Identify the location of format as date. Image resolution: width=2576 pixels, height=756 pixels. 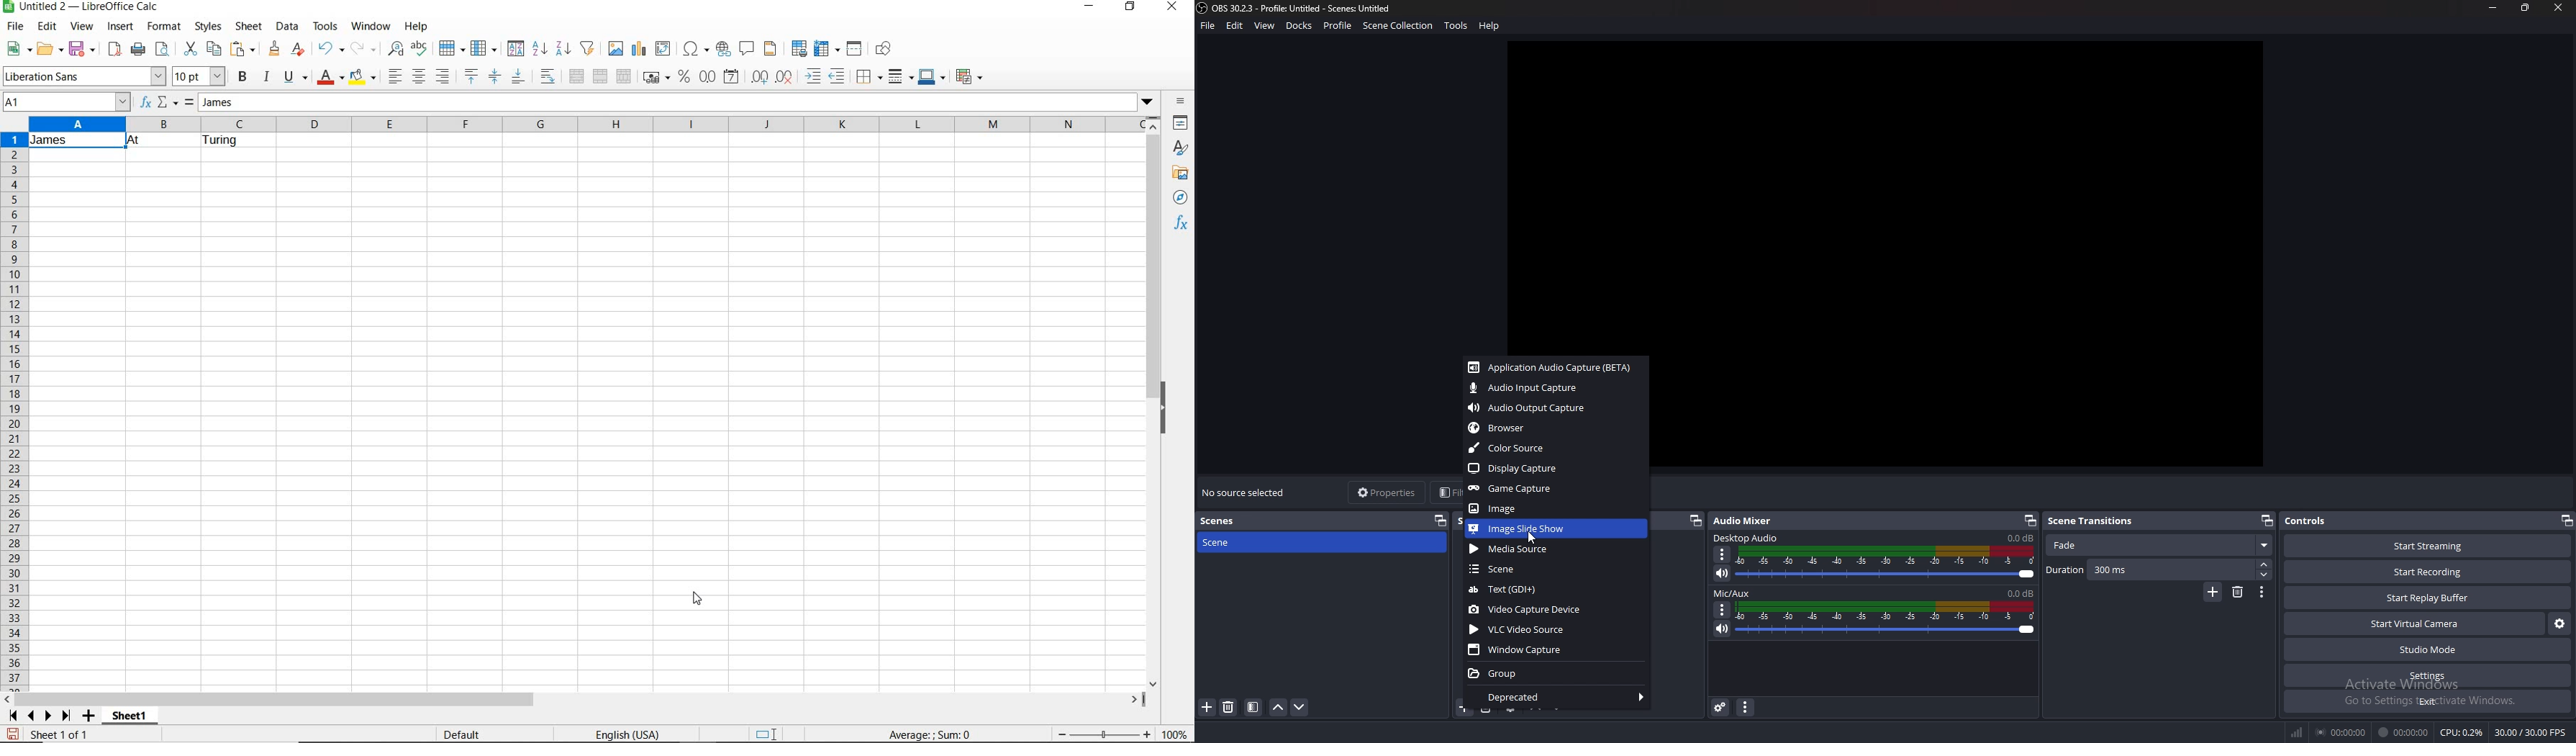
(733, 78).